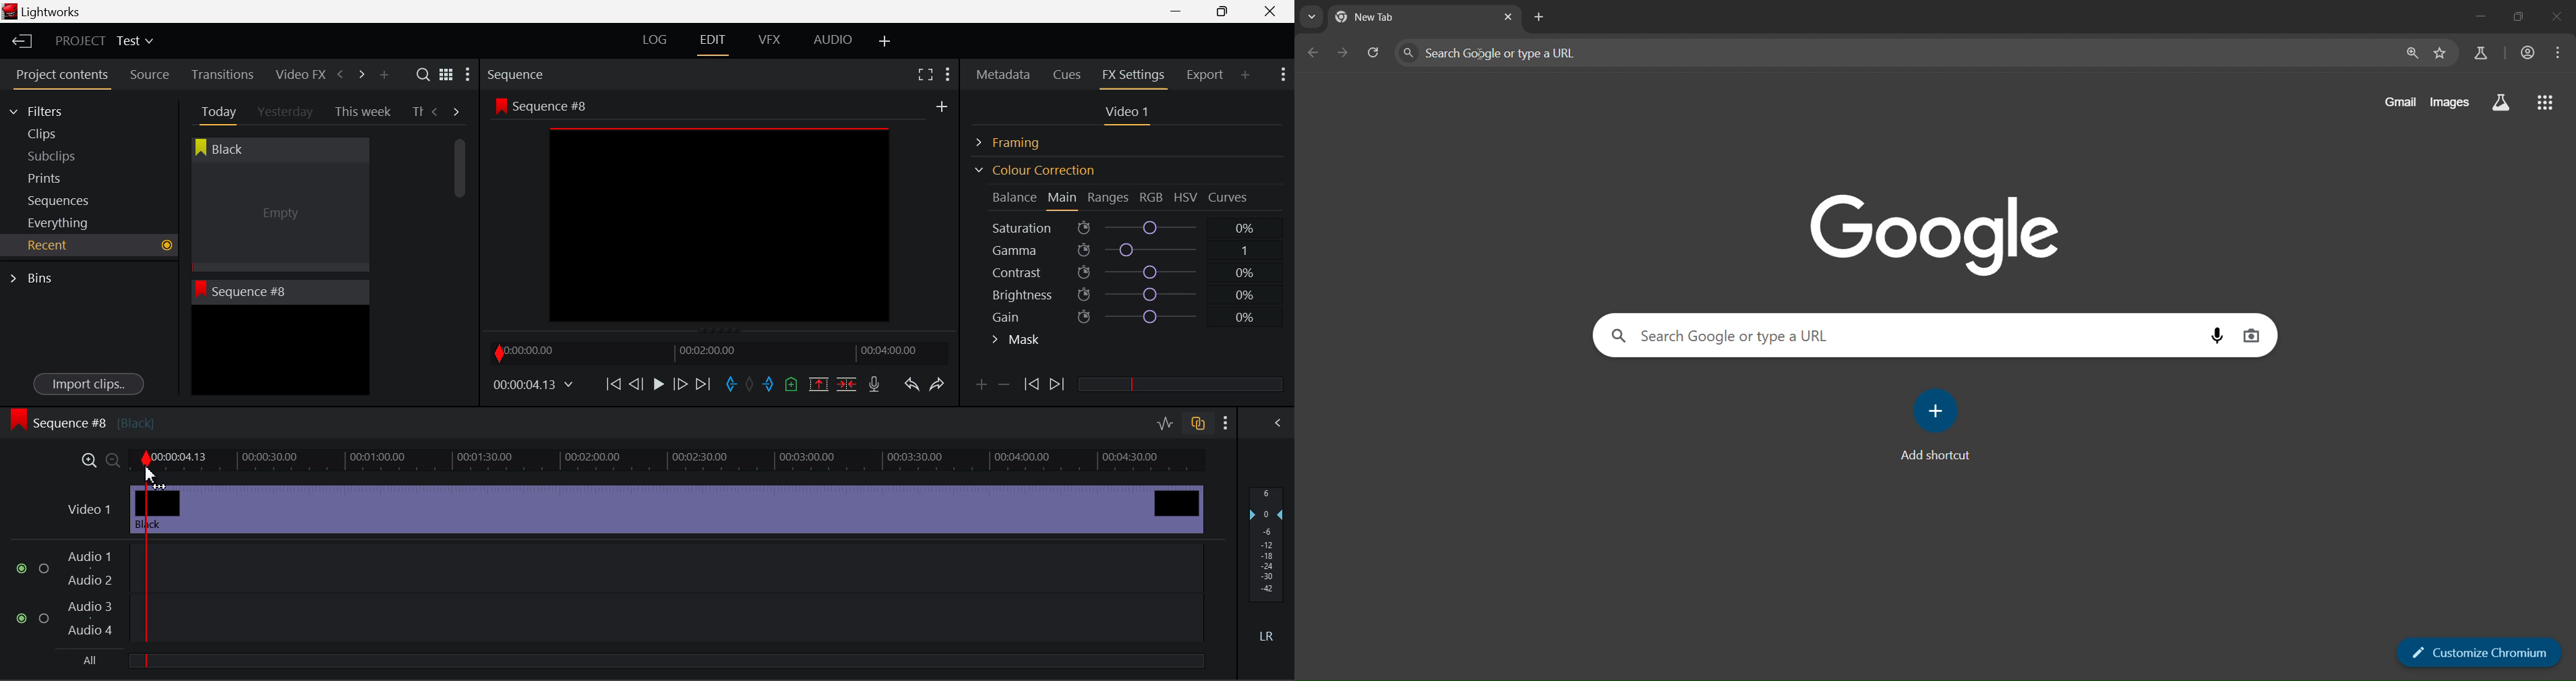 The image size is (2576, 700). I want to click on voice search, so click(2253, 336).